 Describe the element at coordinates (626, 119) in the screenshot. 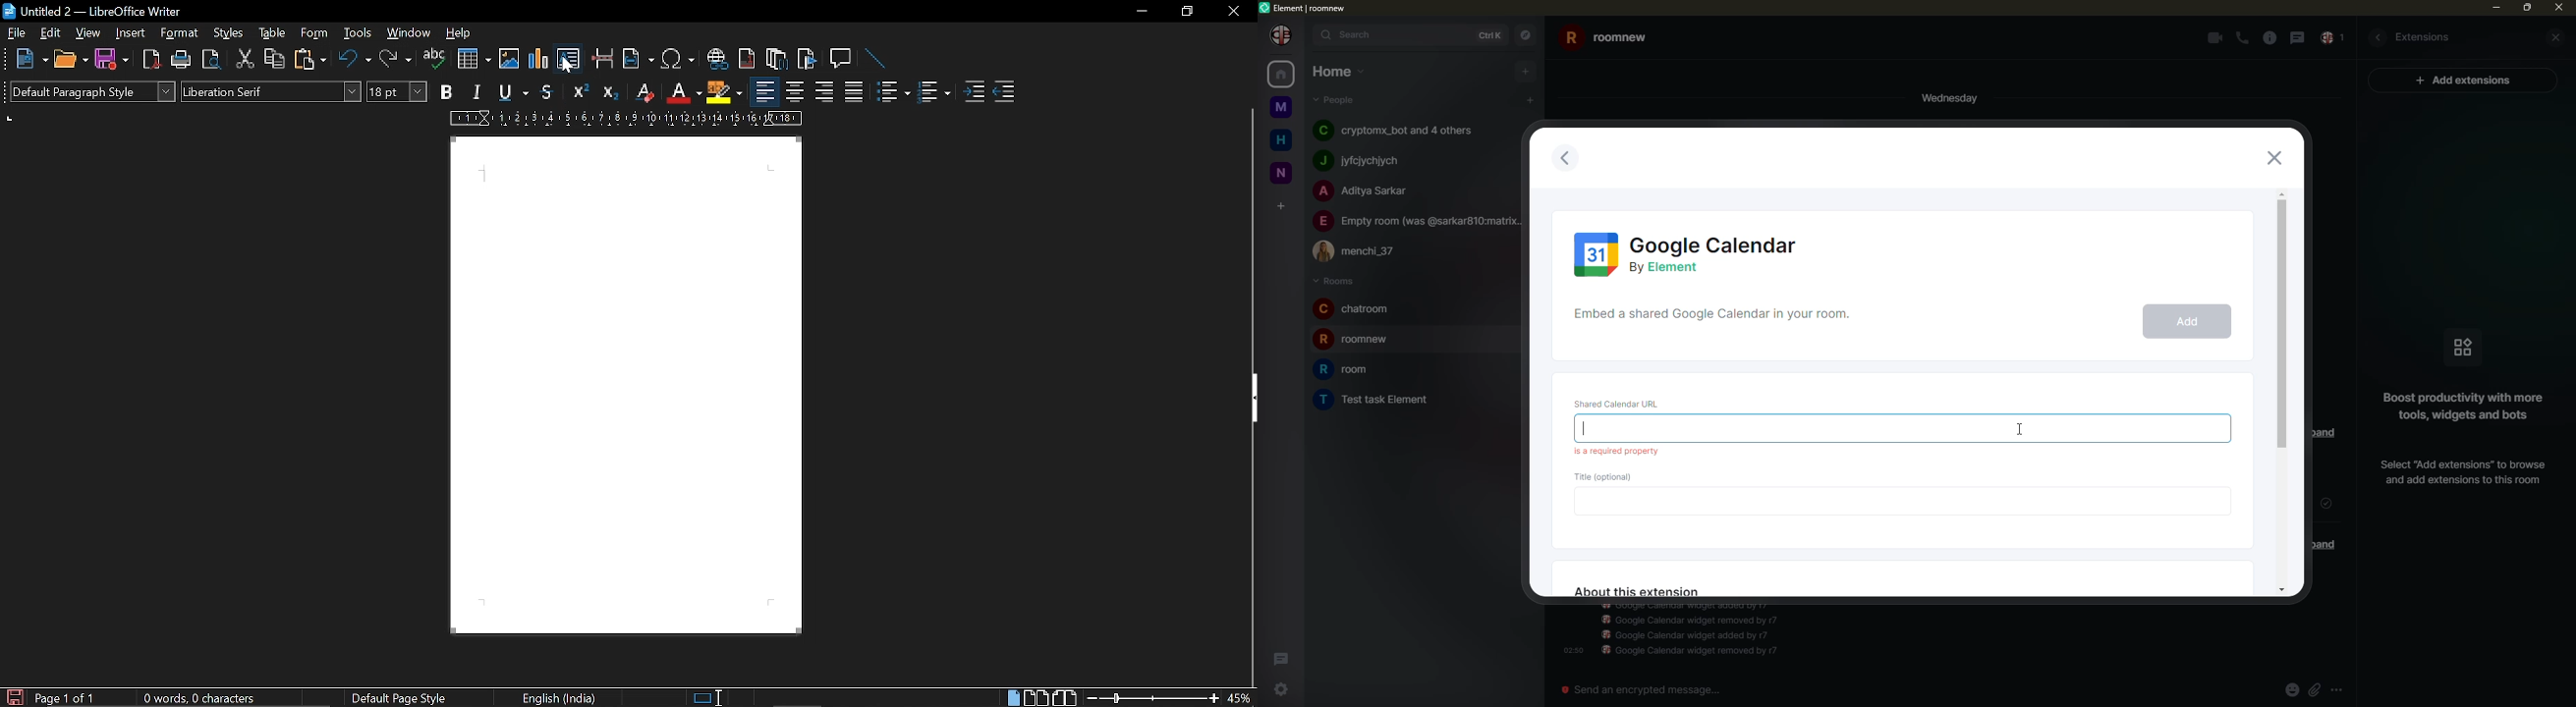

I see `scale` at that location.